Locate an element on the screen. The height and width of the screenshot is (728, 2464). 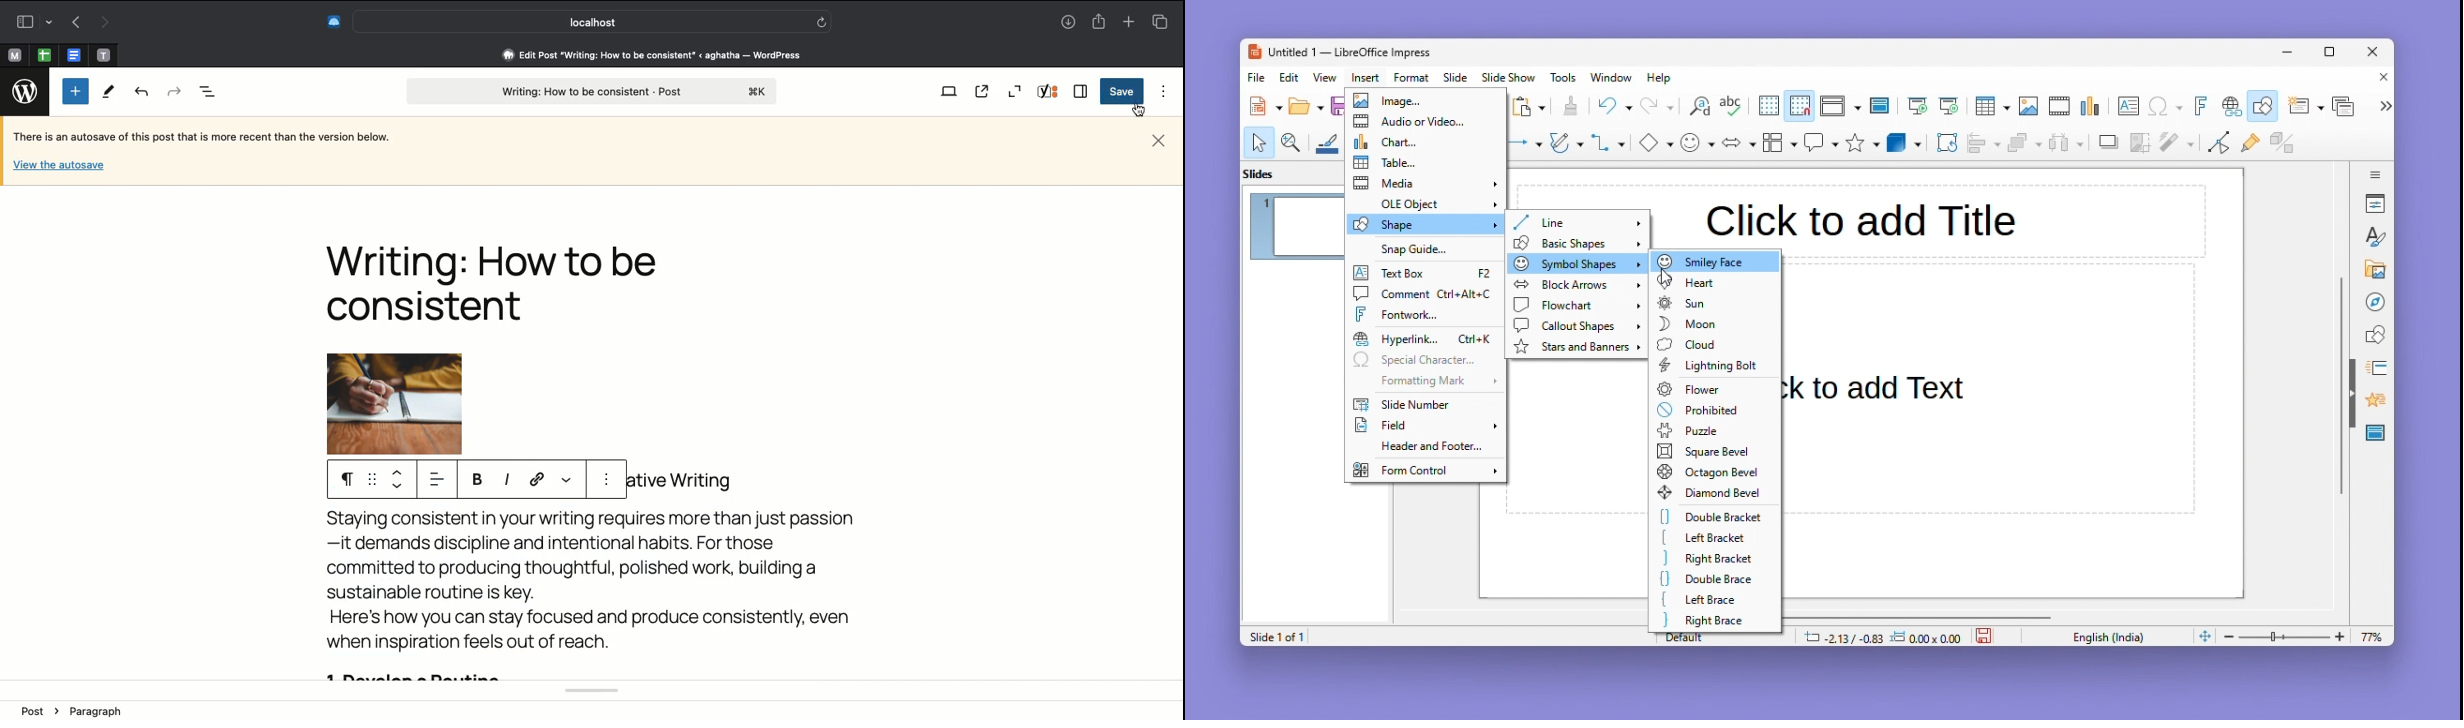
Shadow is located at coordinates (2109, 146).